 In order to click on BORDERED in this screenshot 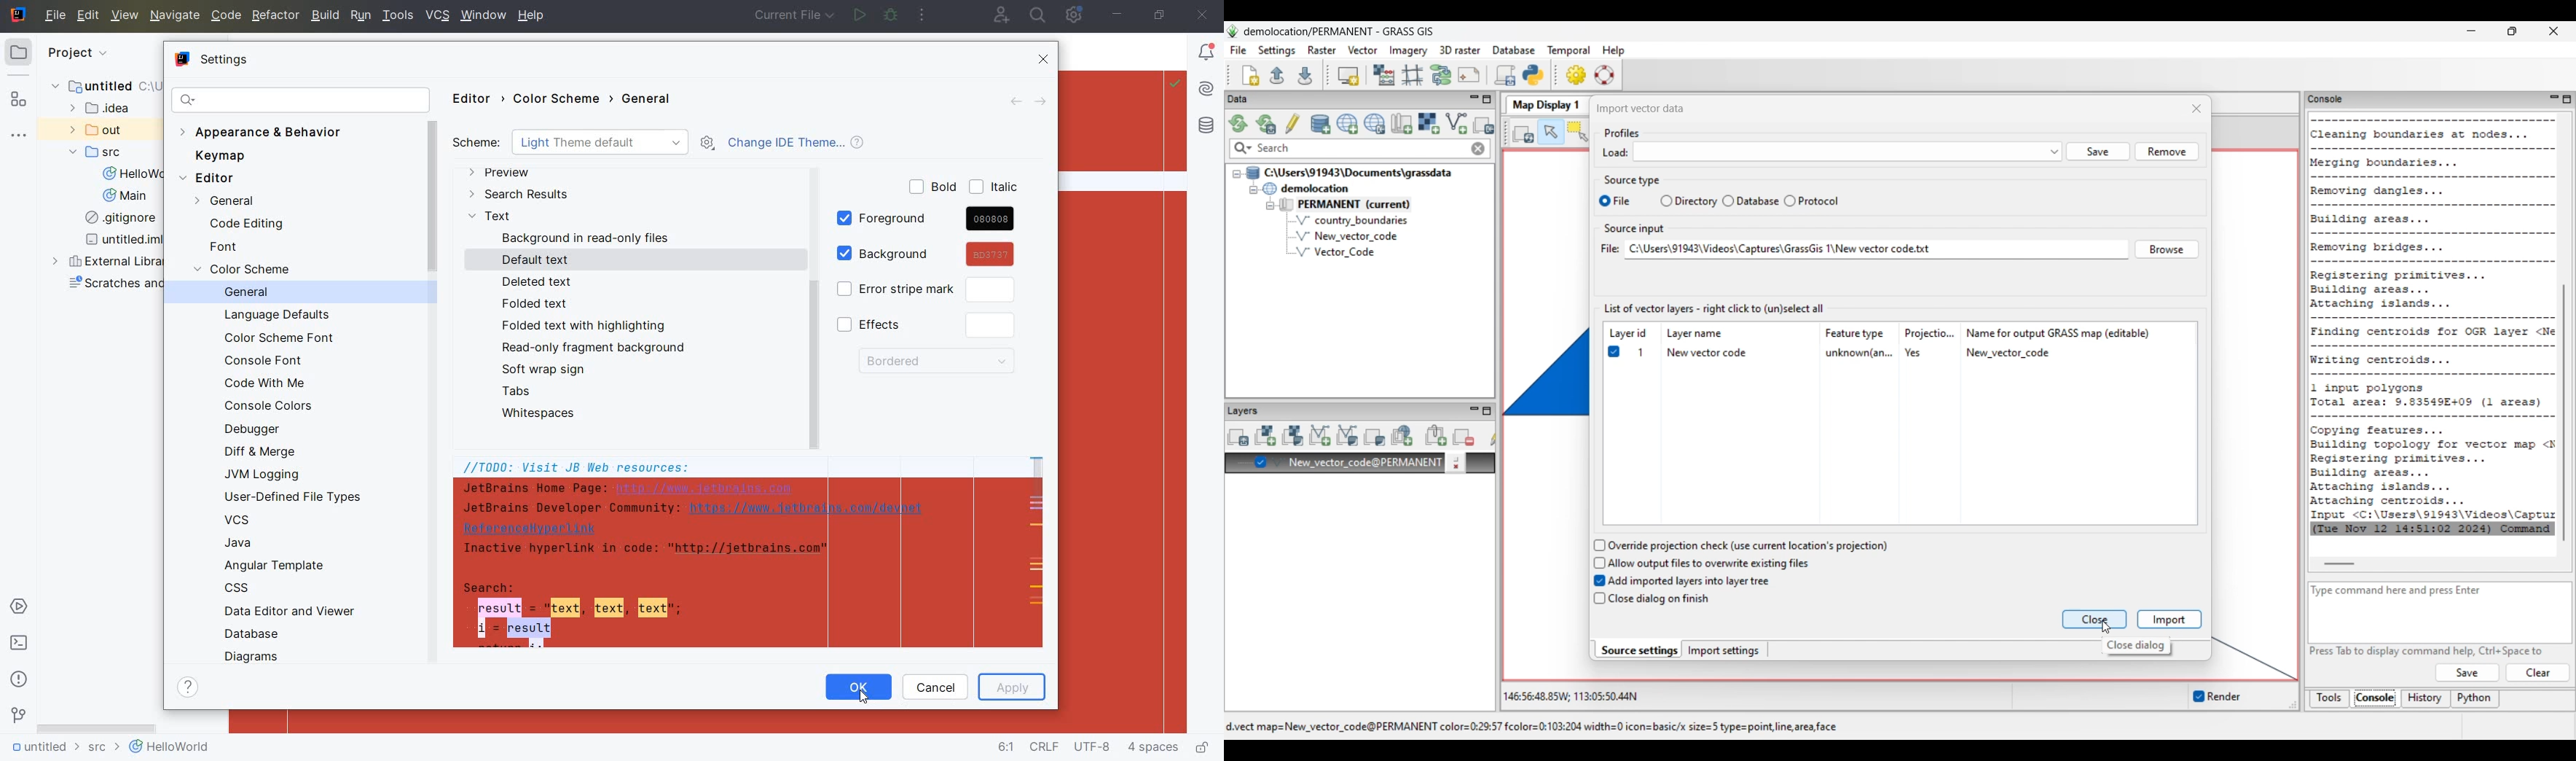, I will do `click(935, 364)`.